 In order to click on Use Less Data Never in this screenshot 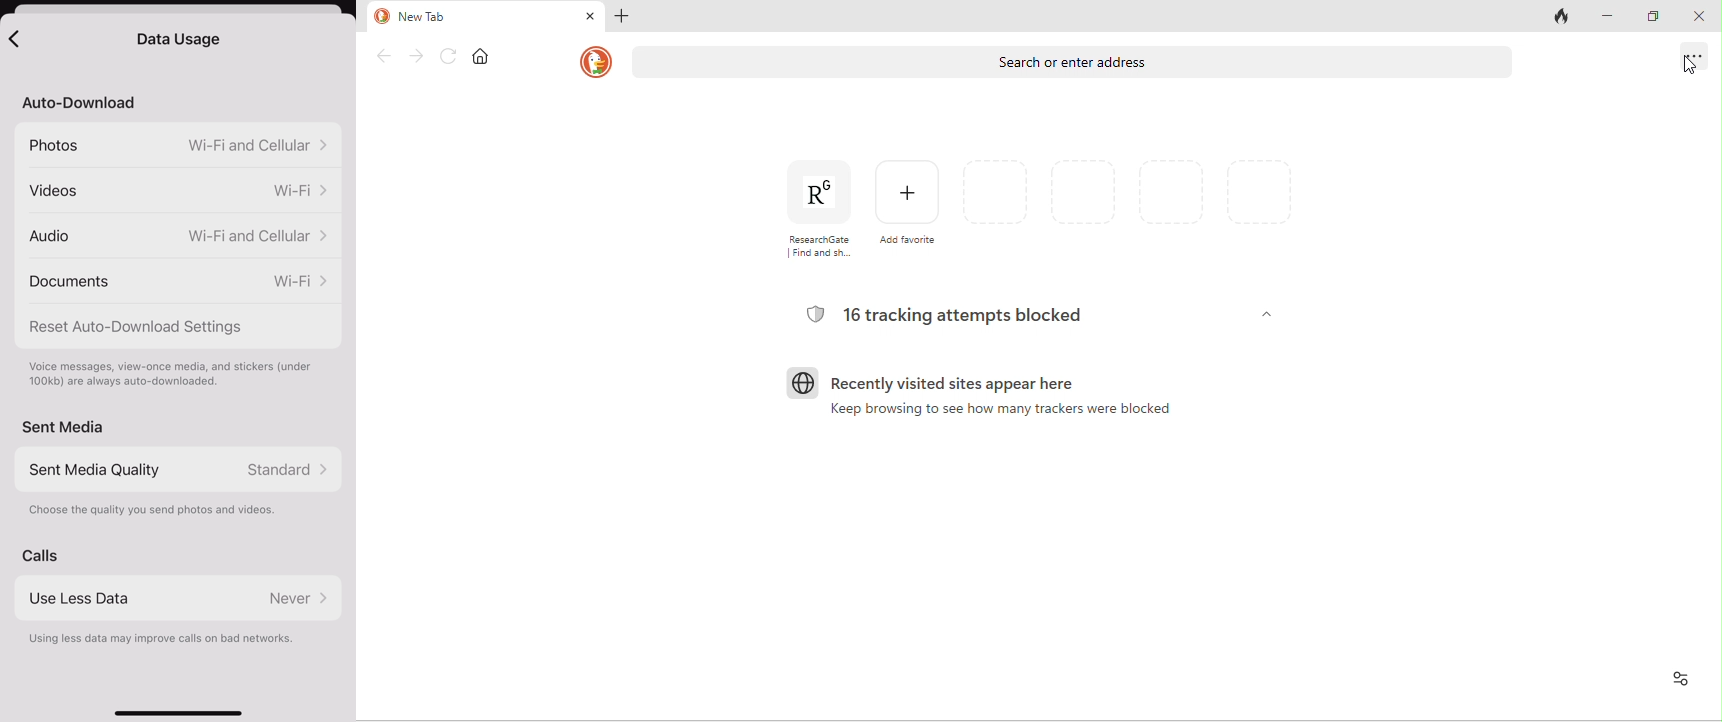, I will do `click(180, 600)`.